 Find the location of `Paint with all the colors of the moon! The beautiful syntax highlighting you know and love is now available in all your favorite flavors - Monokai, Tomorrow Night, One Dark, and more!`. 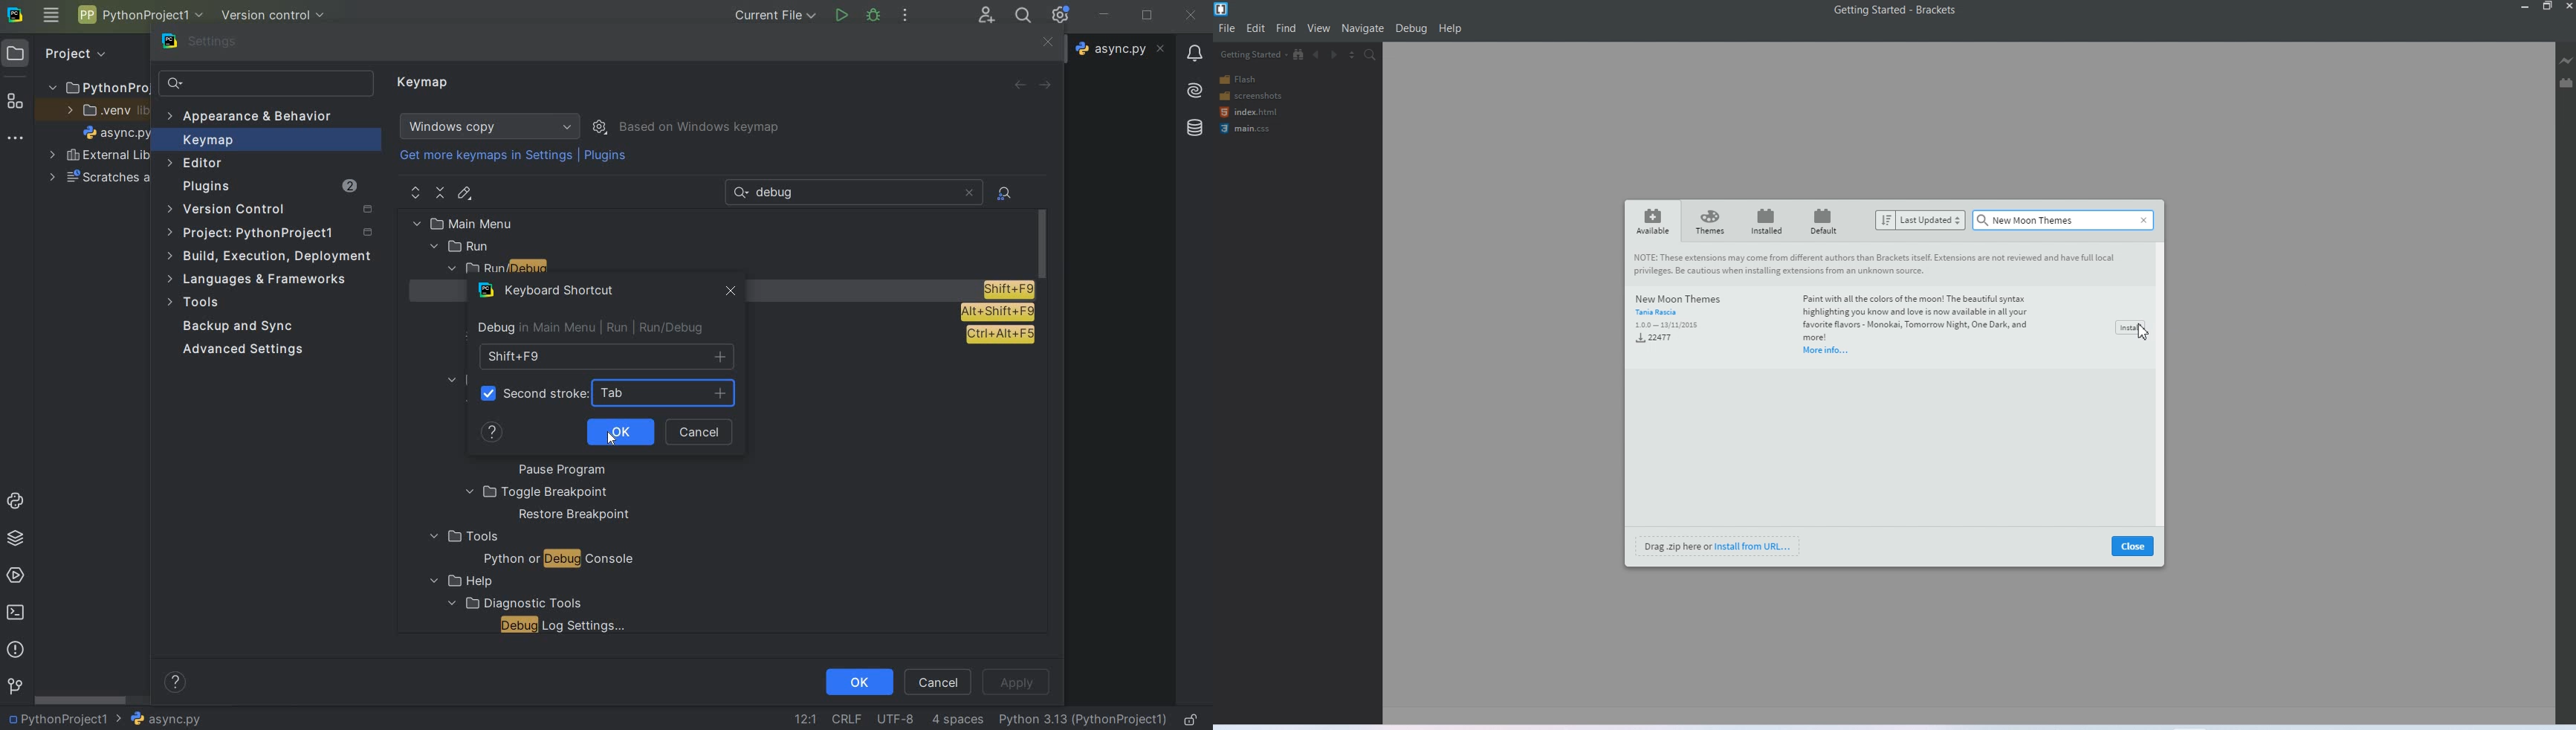

Paint with all the colors of the moon! The beautiful syntax highlighting you know and love is now available in all your favorite flavors - Monokai, Tomorrow Night, One Dark, and more! is located at coordinates (1920, 317).